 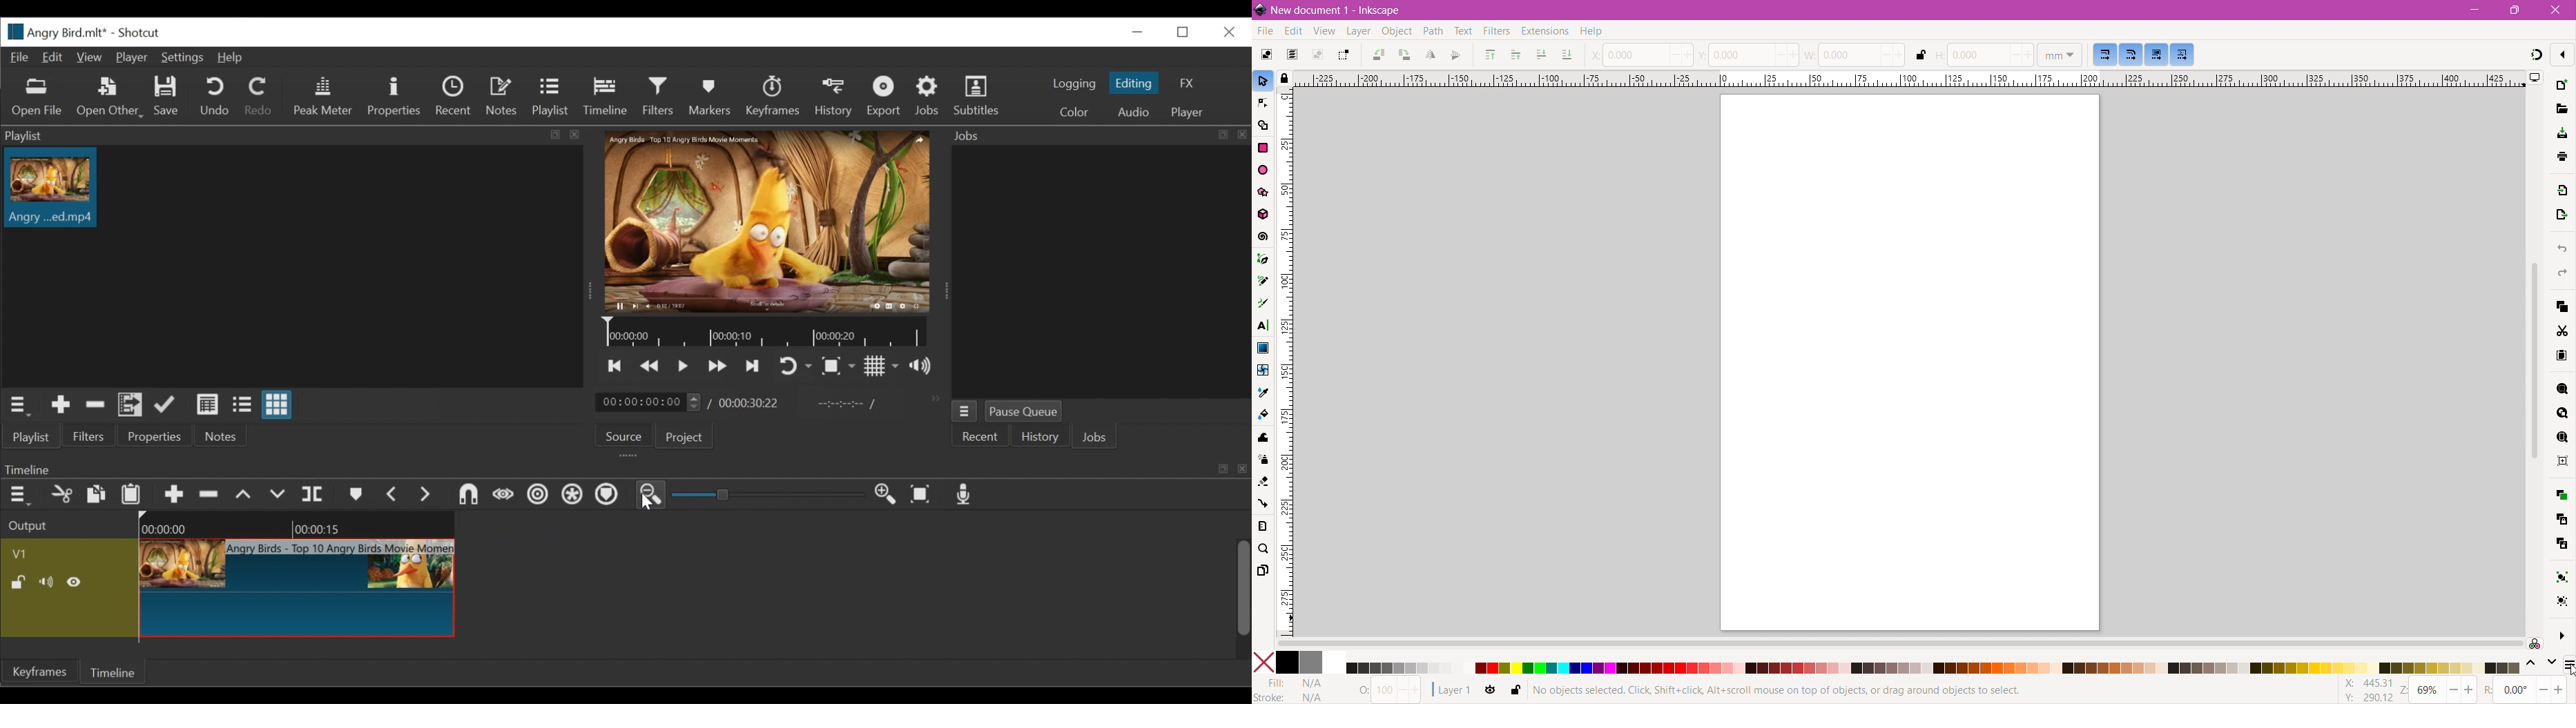 What do you see at coordinates (1075, 84) in the screenshot?
I see `logging` at bounding box center [1075, 84].